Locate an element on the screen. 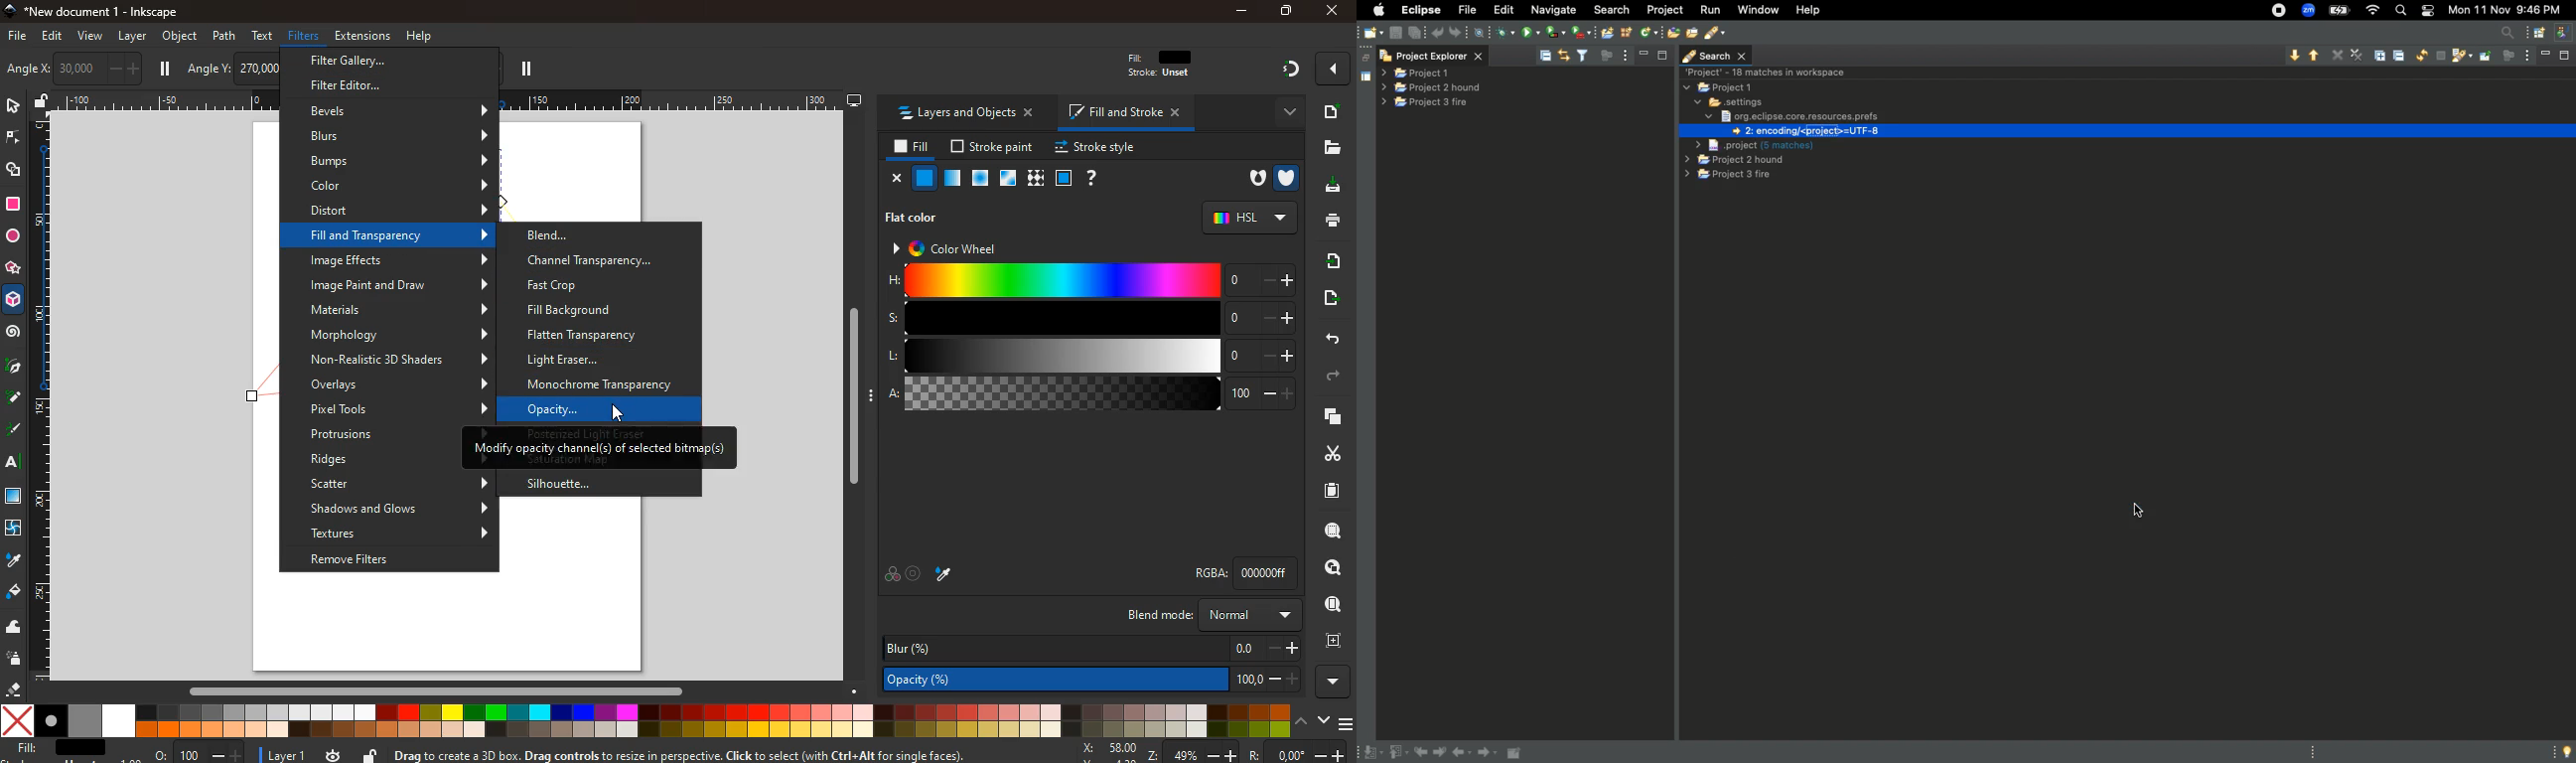 This screenshot has height=784, width=2576. a is located at coordinates (1090, 396).